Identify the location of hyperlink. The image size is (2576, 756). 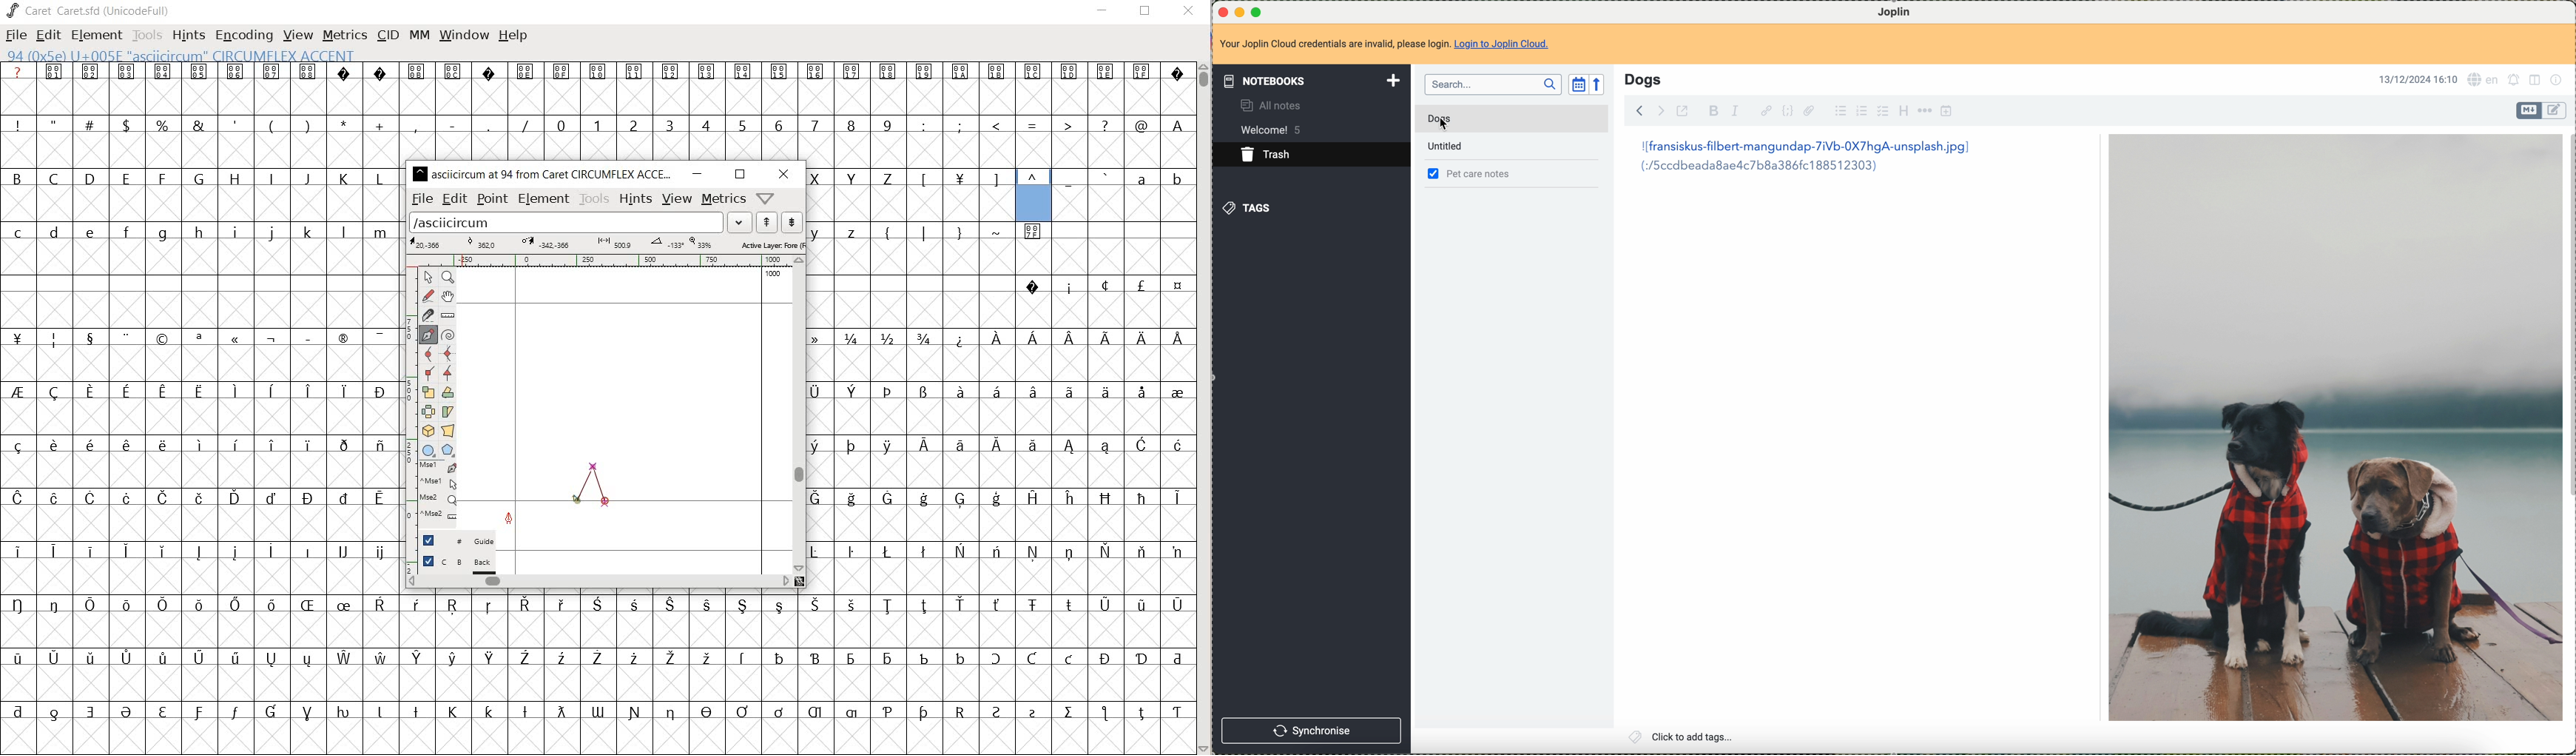
(1763, 110).